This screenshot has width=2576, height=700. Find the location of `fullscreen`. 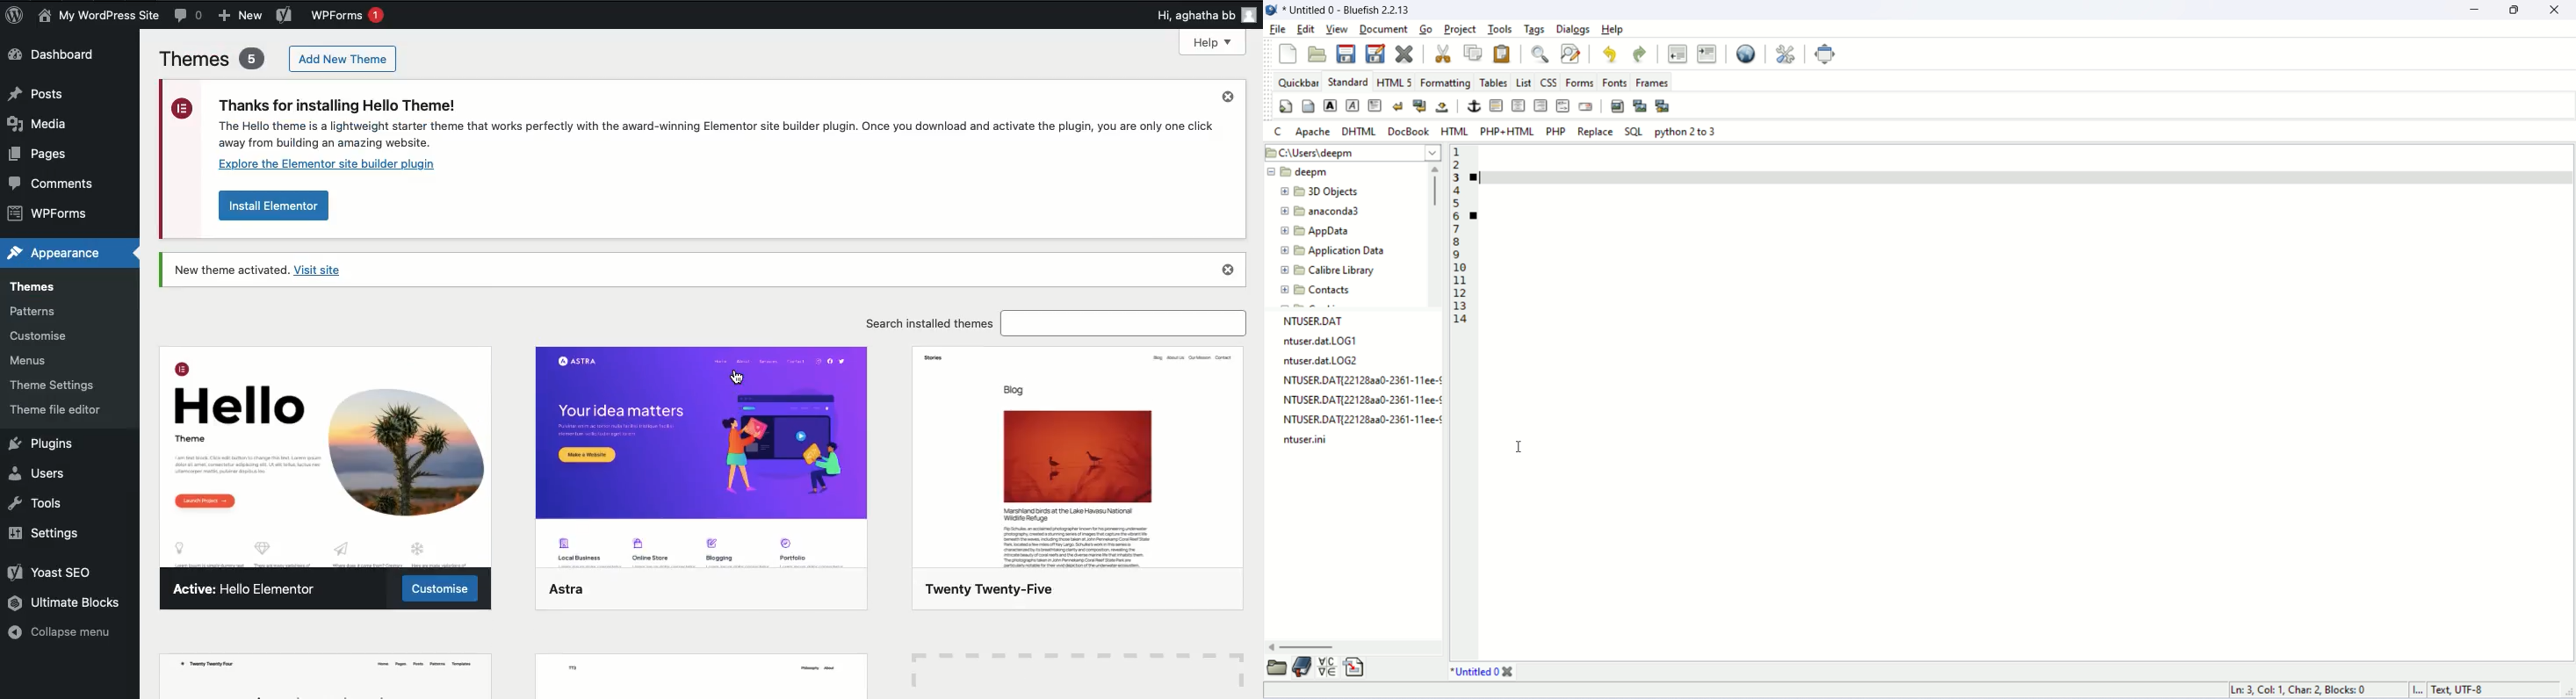

fullscreen is located at coordinates (1823, 53).